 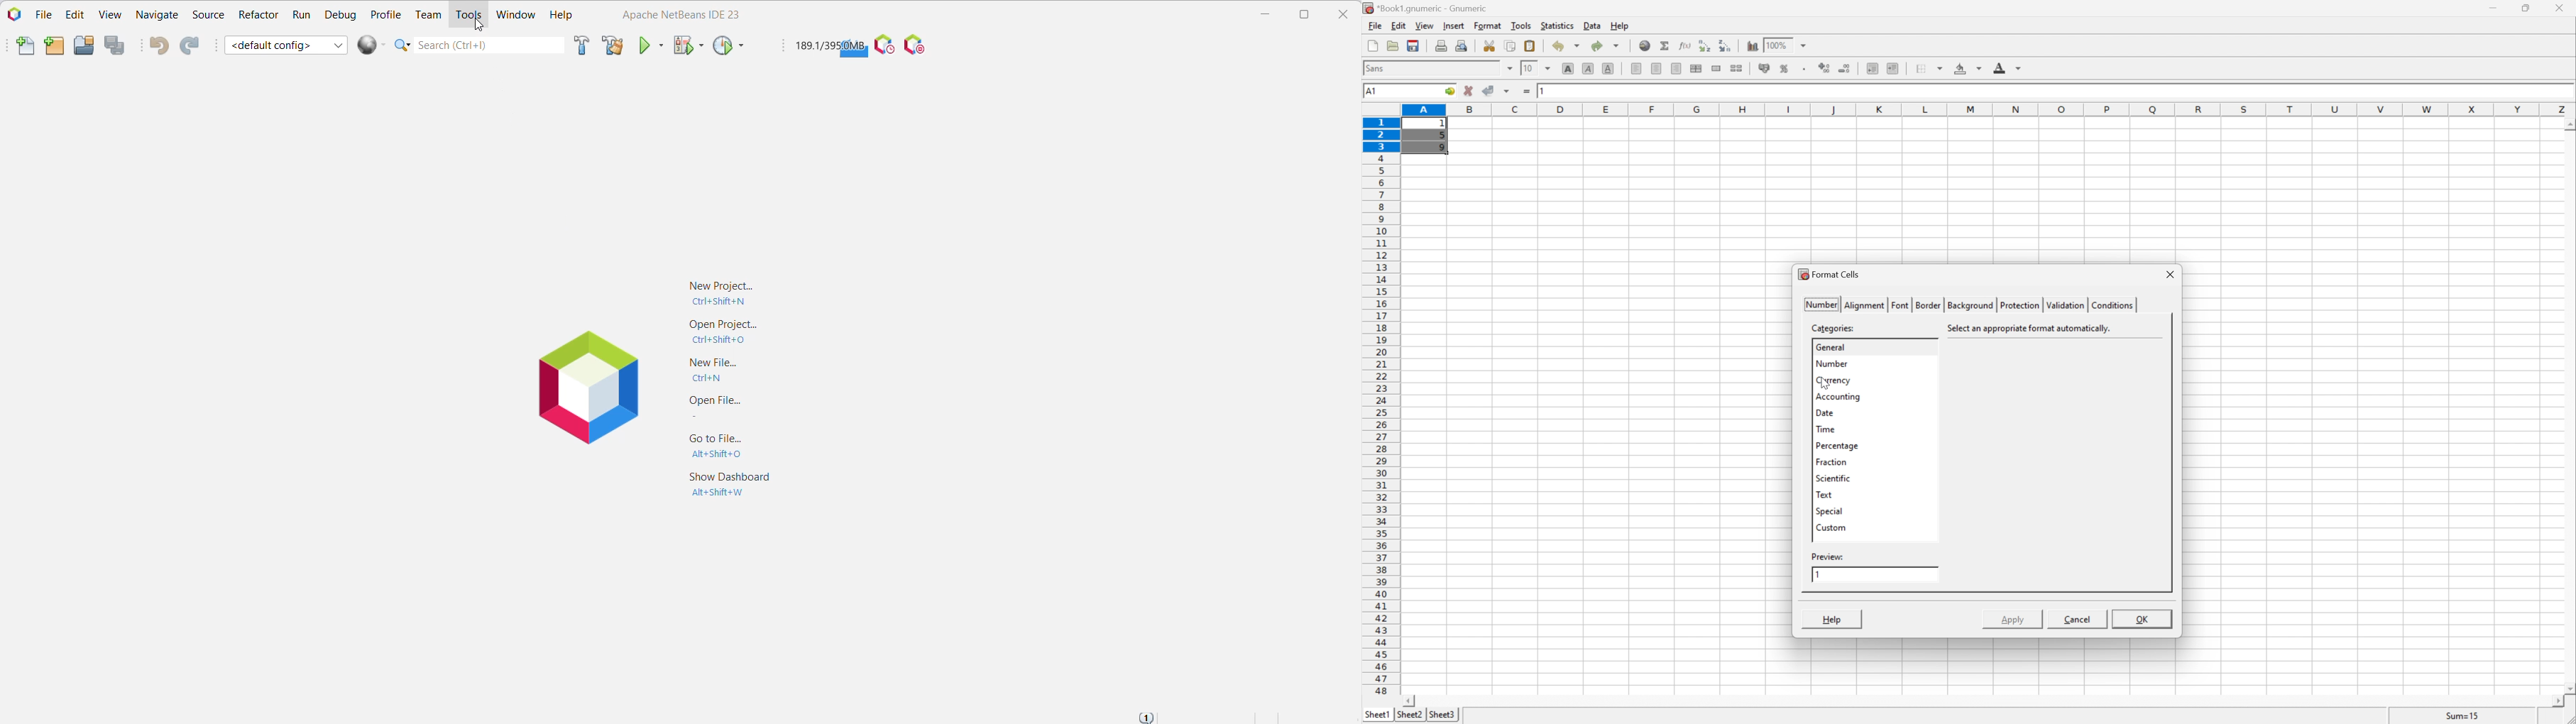 I want to click on format, so click(x=1489, y=25).